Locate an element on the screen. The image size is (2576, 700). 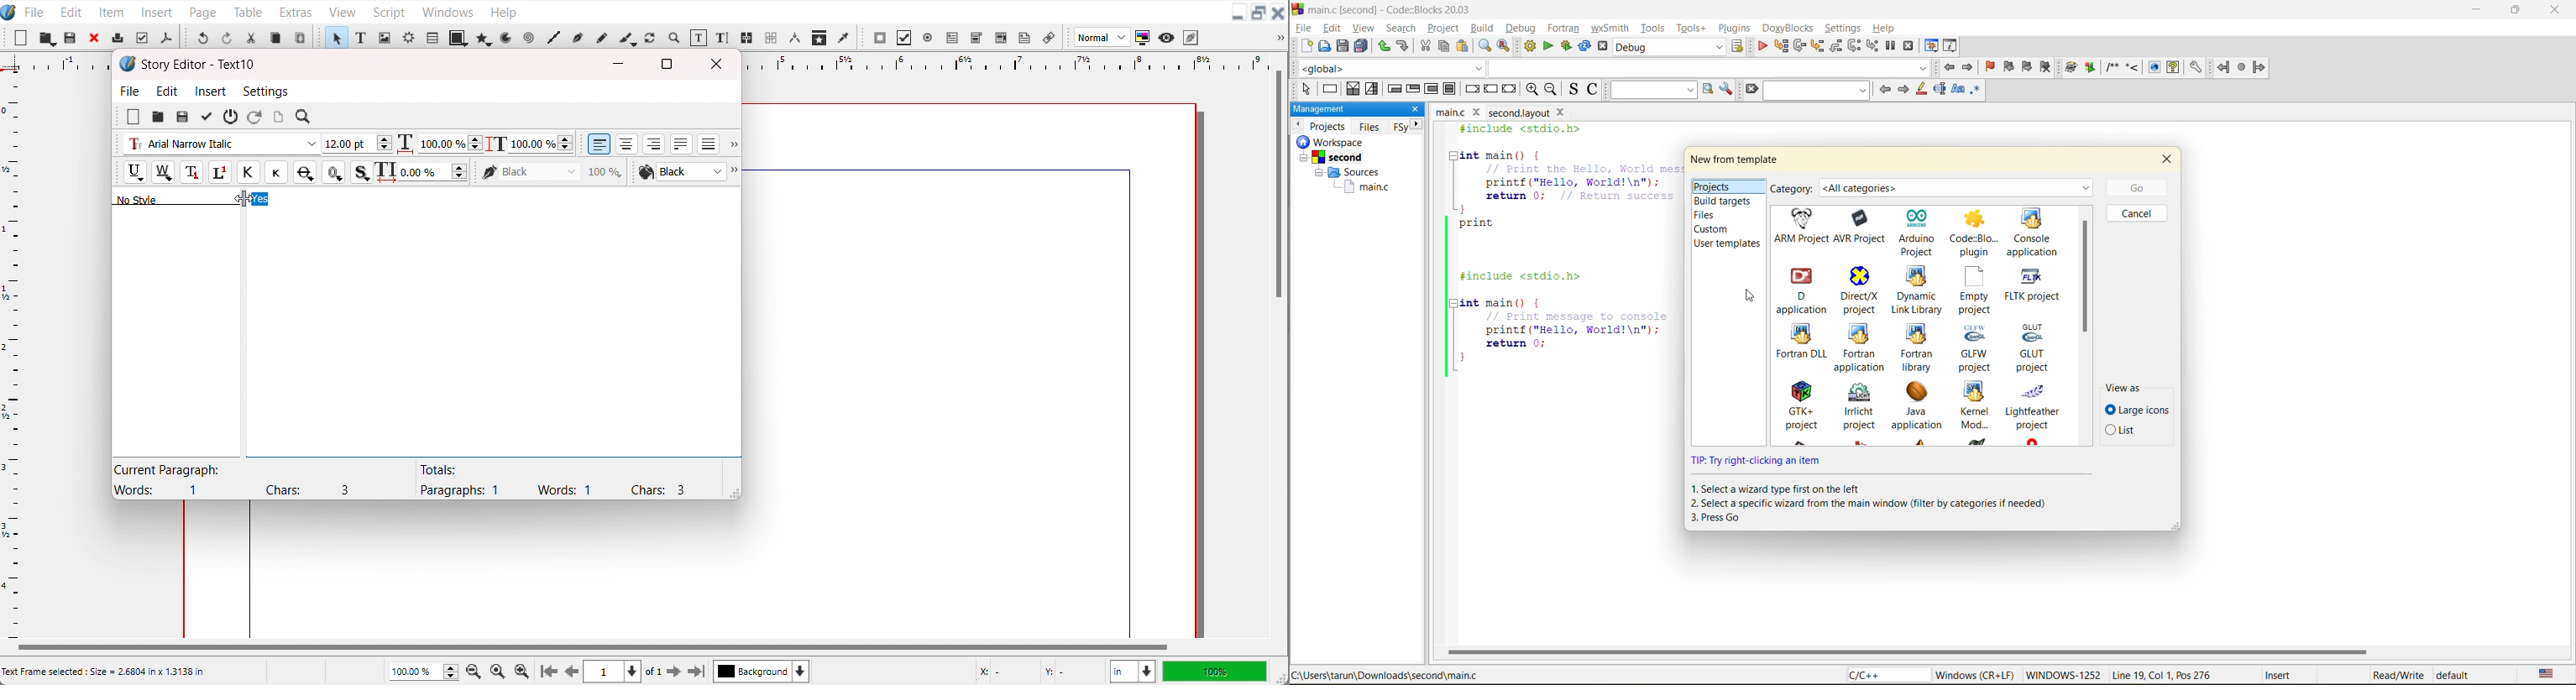
match case is located at coordinates (1959, 92).